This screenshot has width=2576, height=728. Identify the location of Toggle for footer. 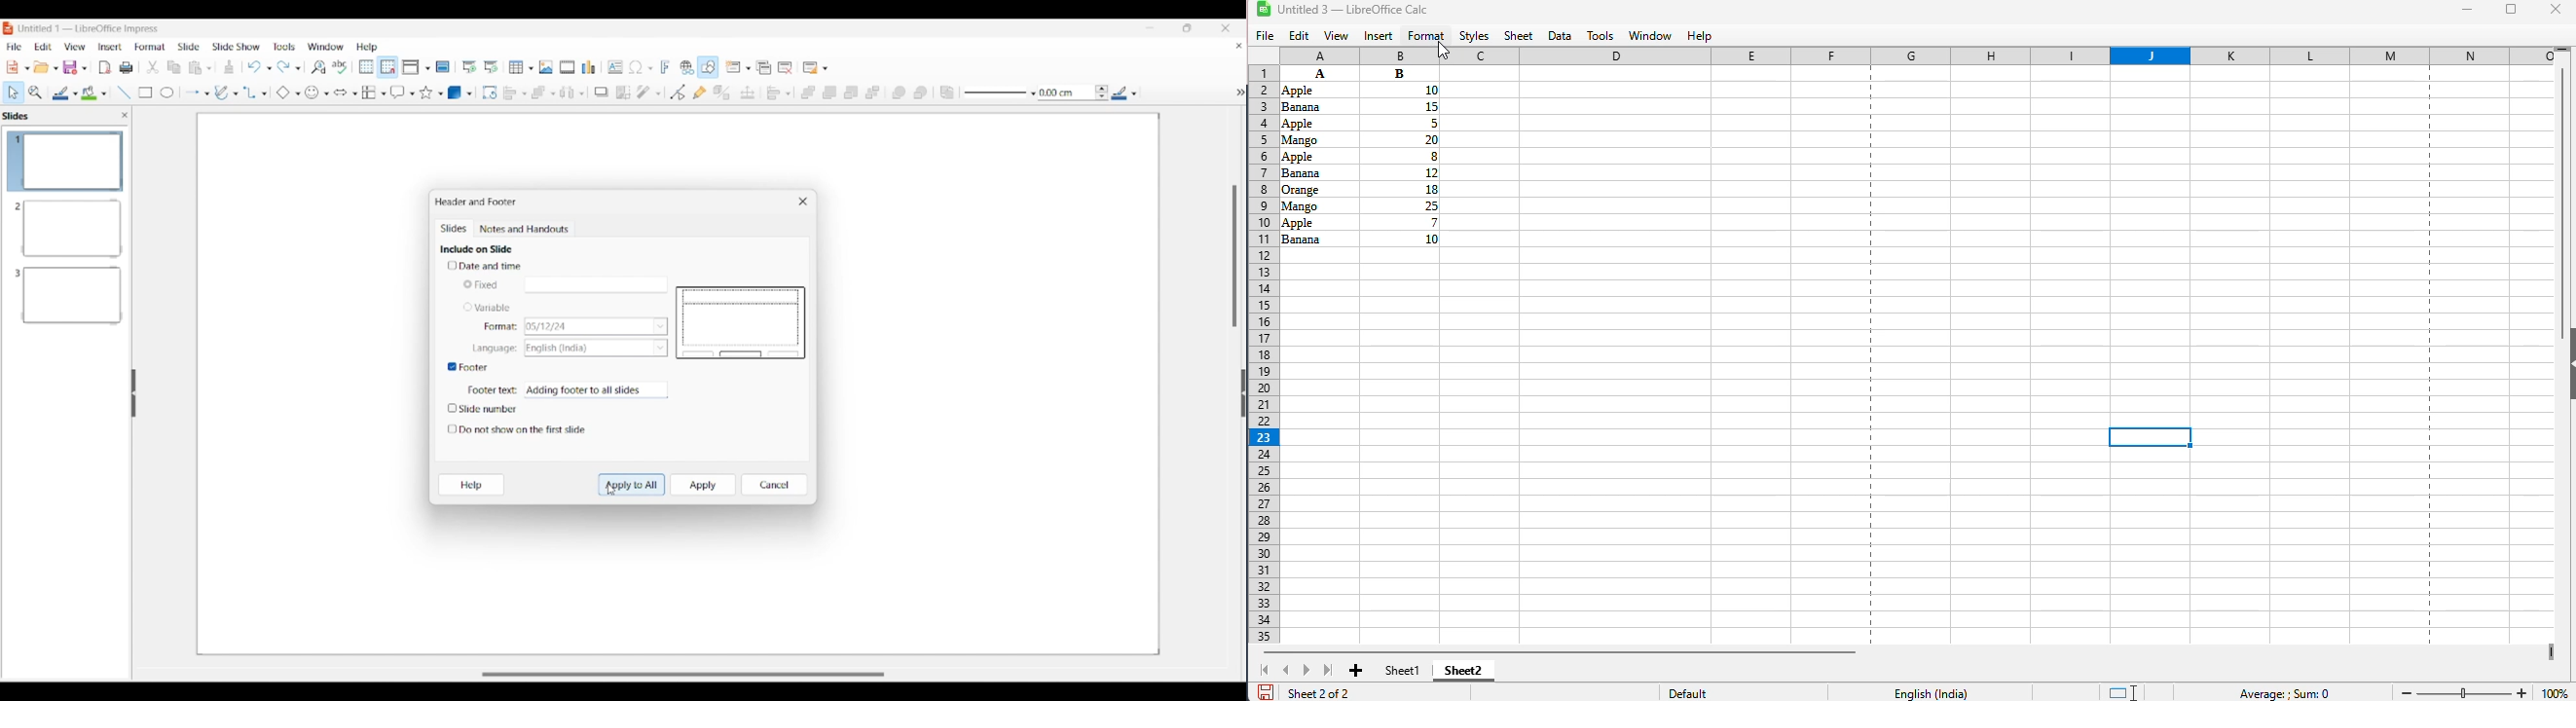
(468, 367).